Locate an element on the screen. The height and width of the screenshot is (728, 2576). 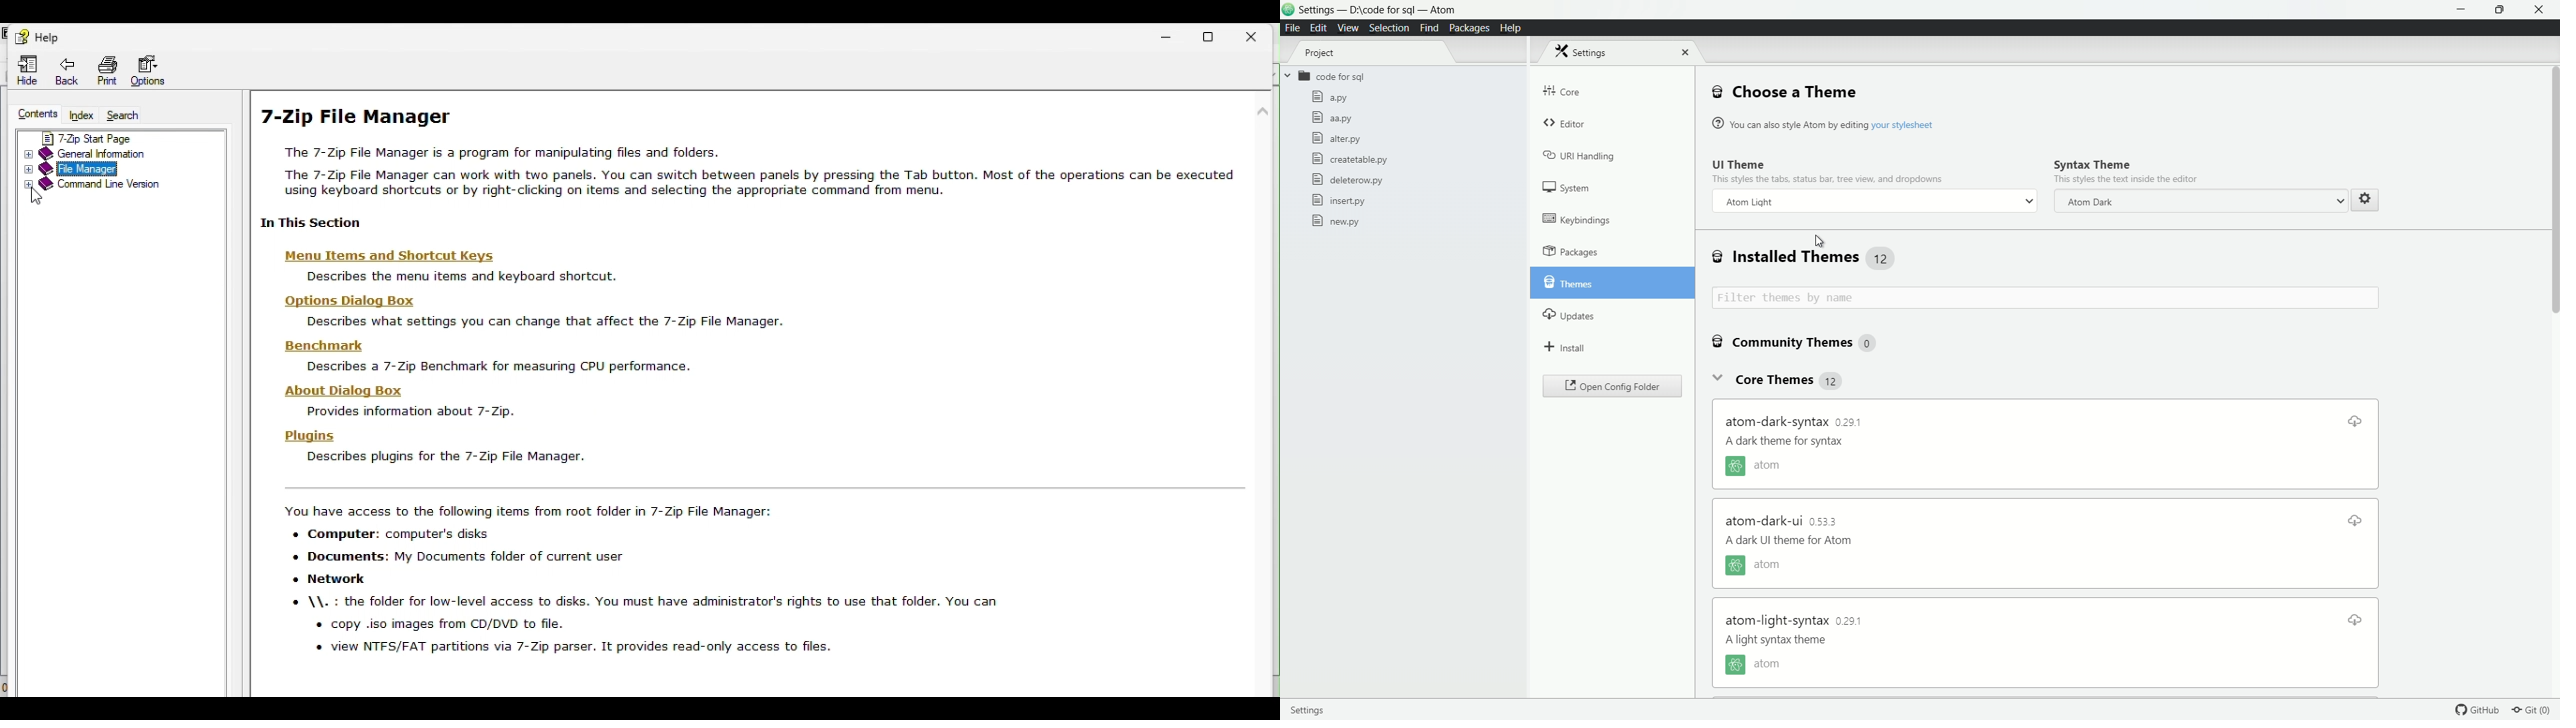
Contents is located at coordinates (40, 114).